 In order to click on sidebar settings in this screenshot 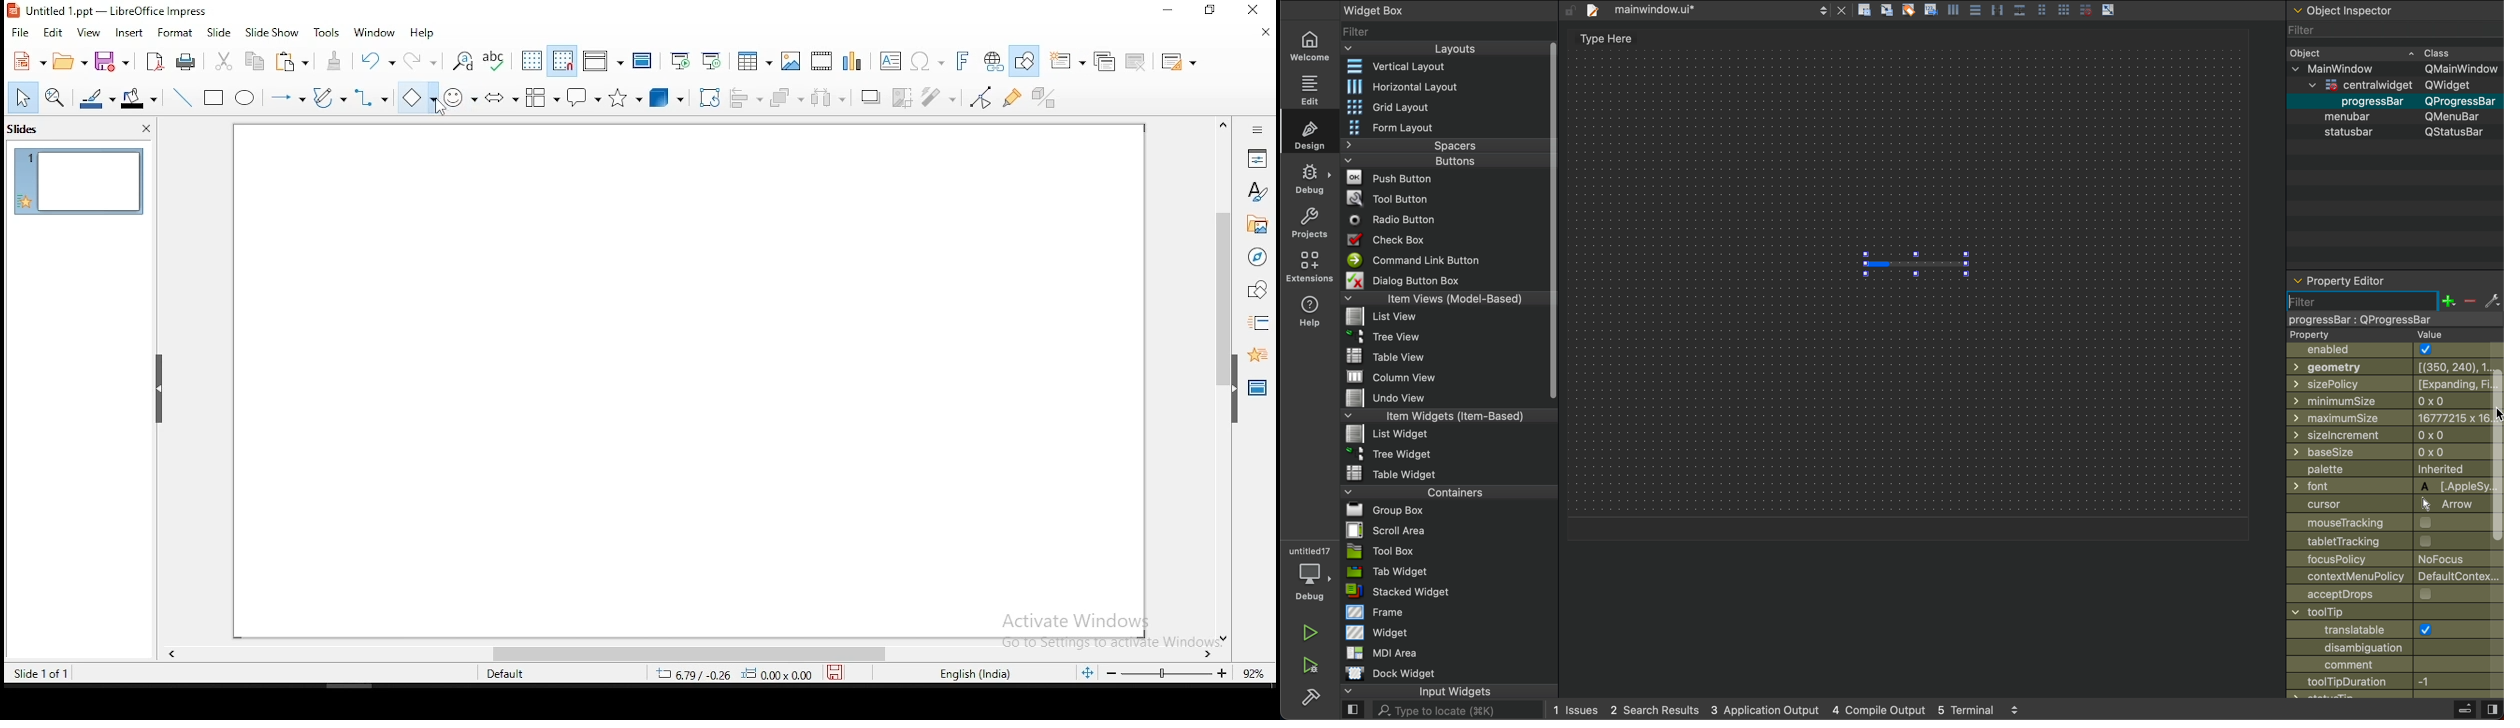, I will do `click(1258, 131)`.